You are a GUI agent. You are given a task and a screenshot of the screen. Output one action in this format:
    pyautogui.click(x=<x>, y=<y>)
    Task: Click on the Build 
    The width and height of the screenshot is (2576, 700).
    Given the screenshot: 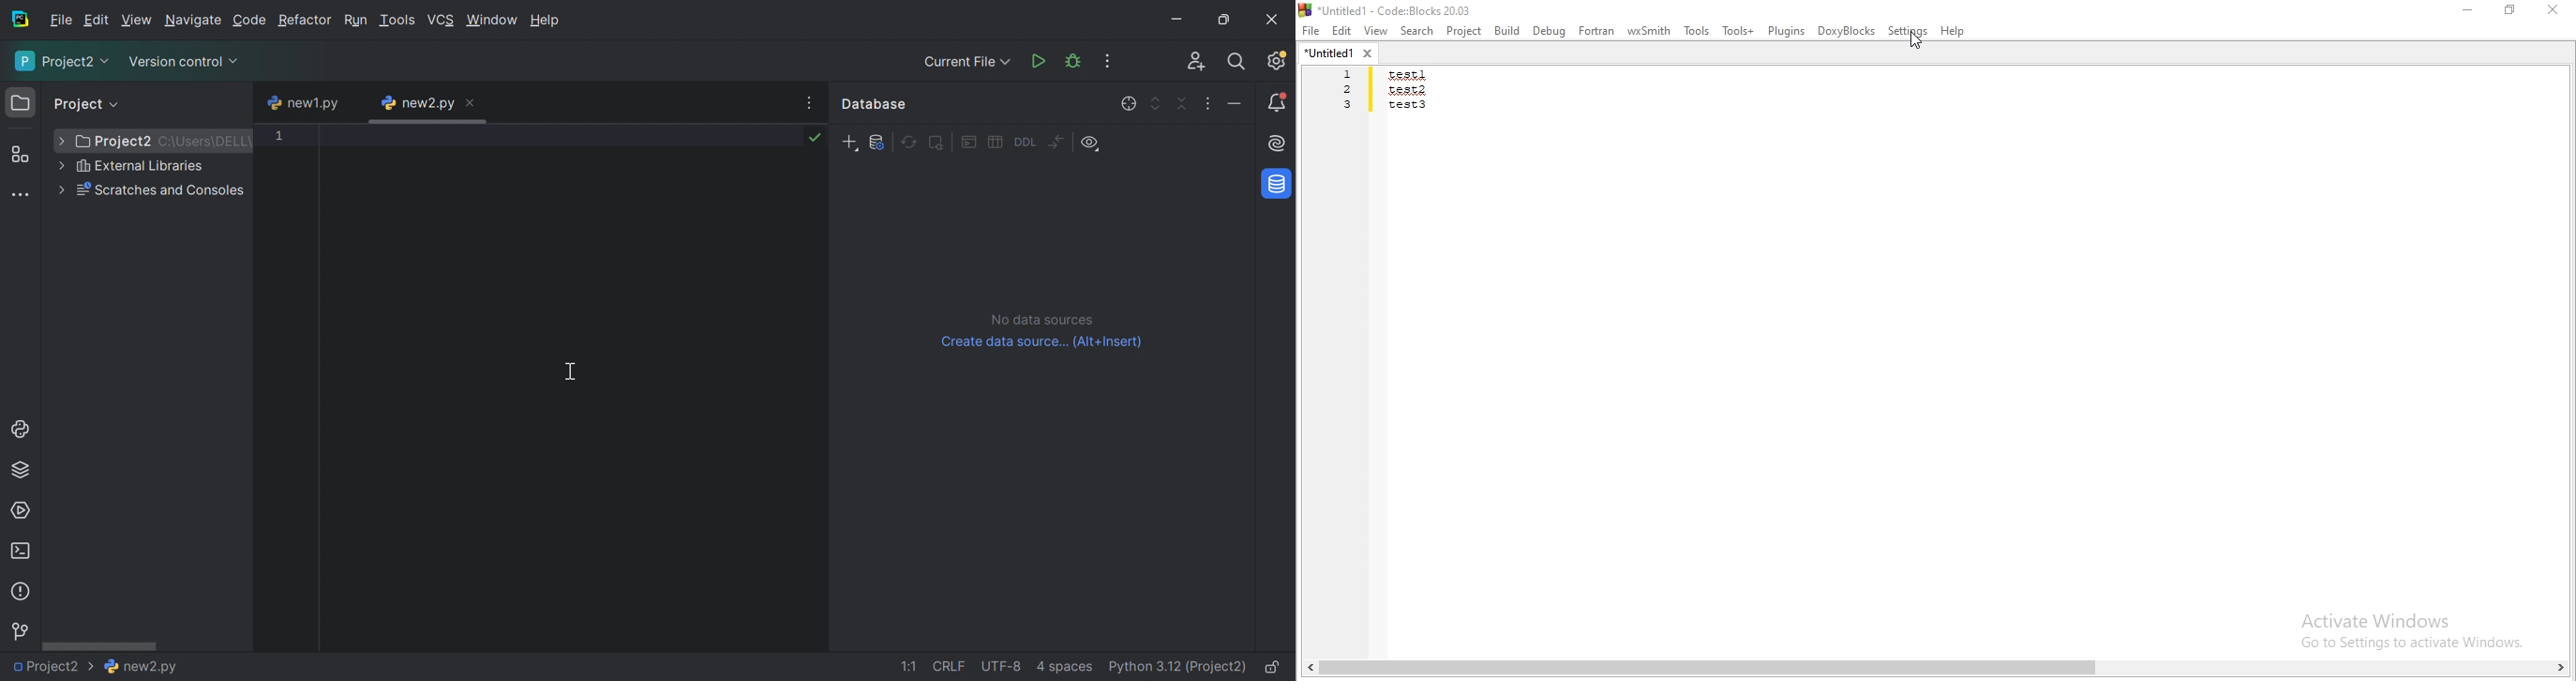 What is the action you would take?
    pyautogui.click(x=1505, y=30)
    